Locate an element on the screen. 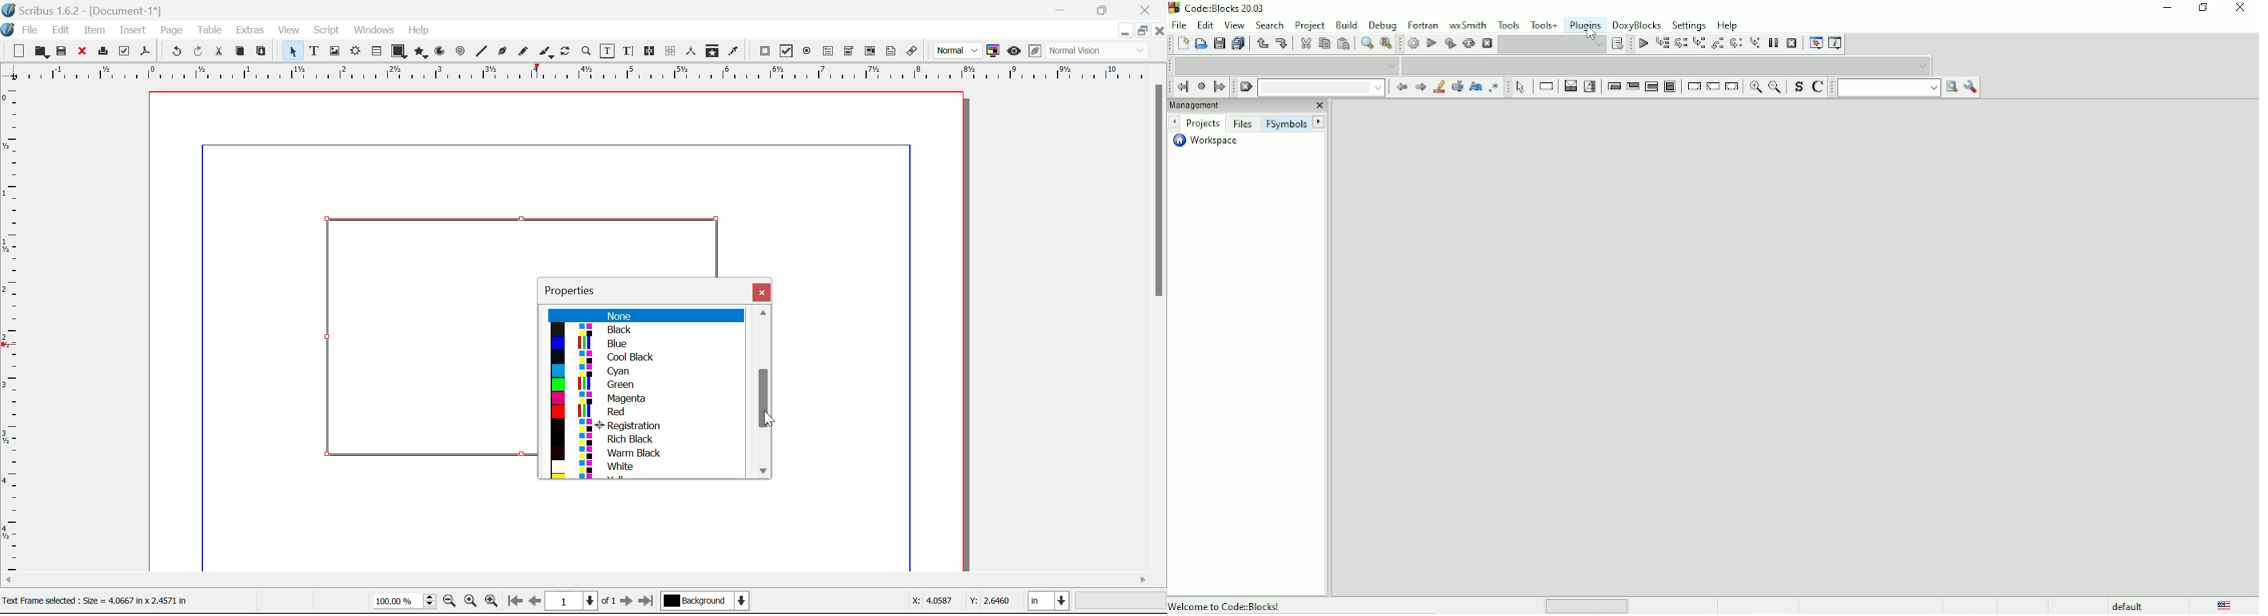  New file is located at coordinates (1183, 44).